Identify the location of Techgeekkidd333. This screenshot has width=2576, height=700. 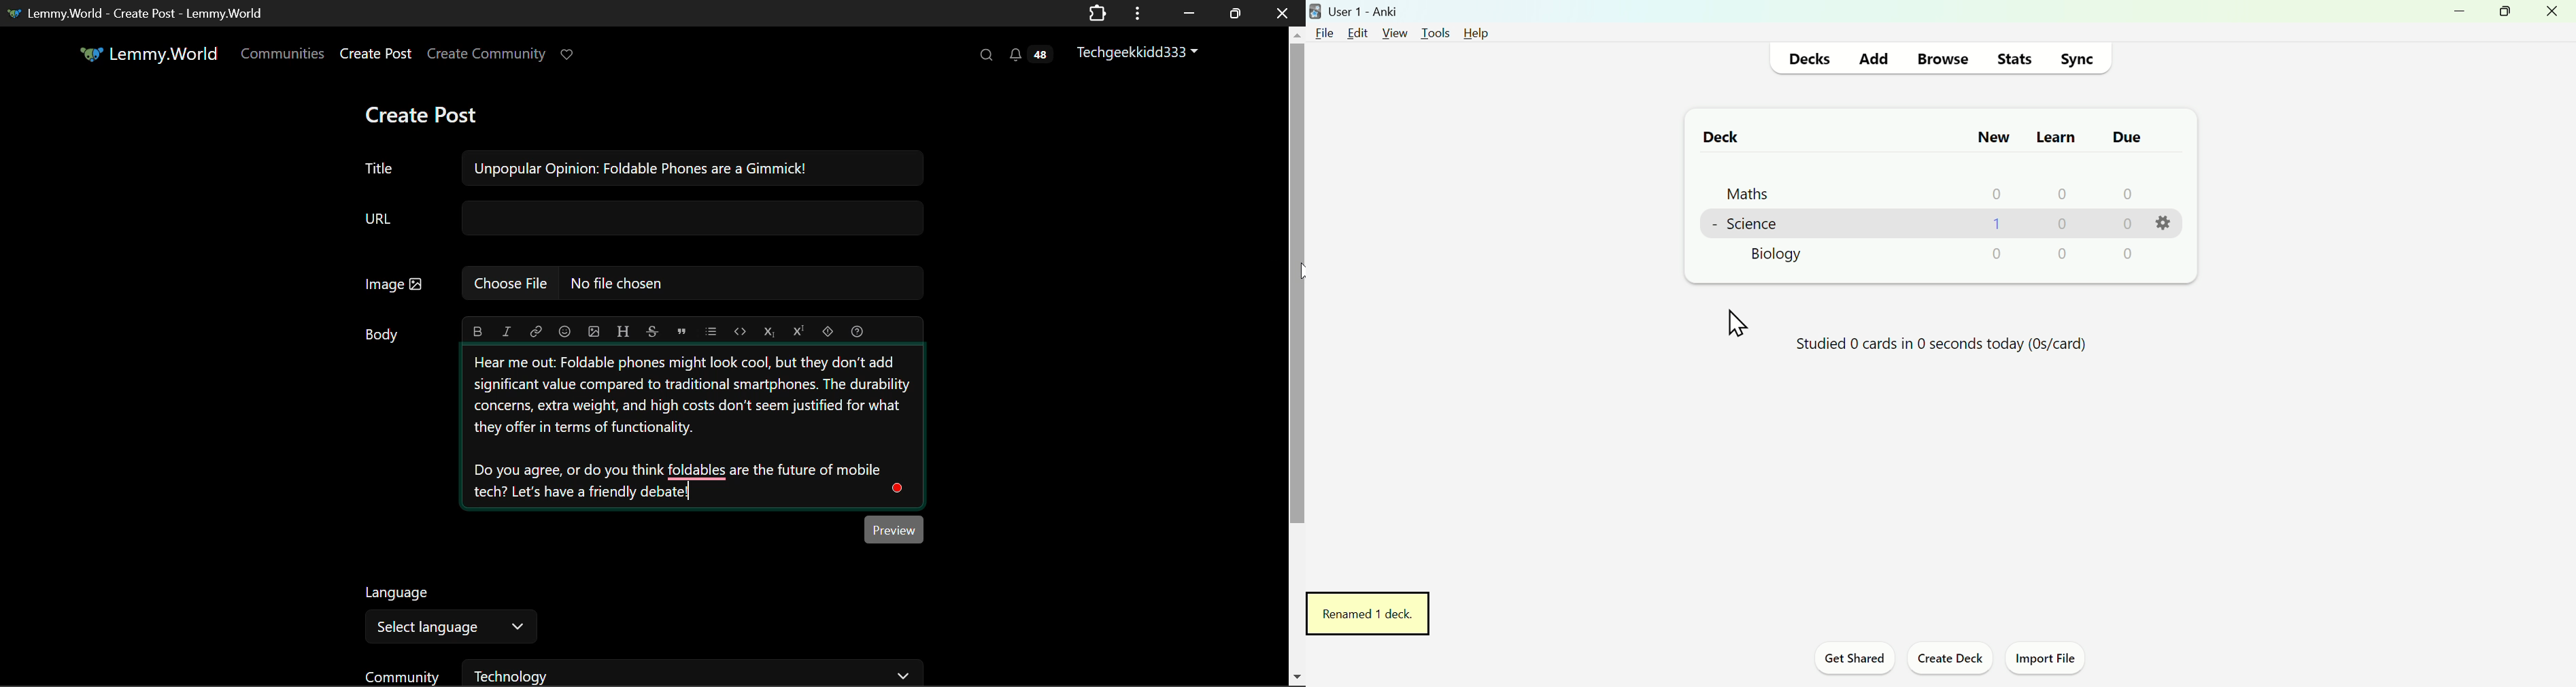
(1143, 51).